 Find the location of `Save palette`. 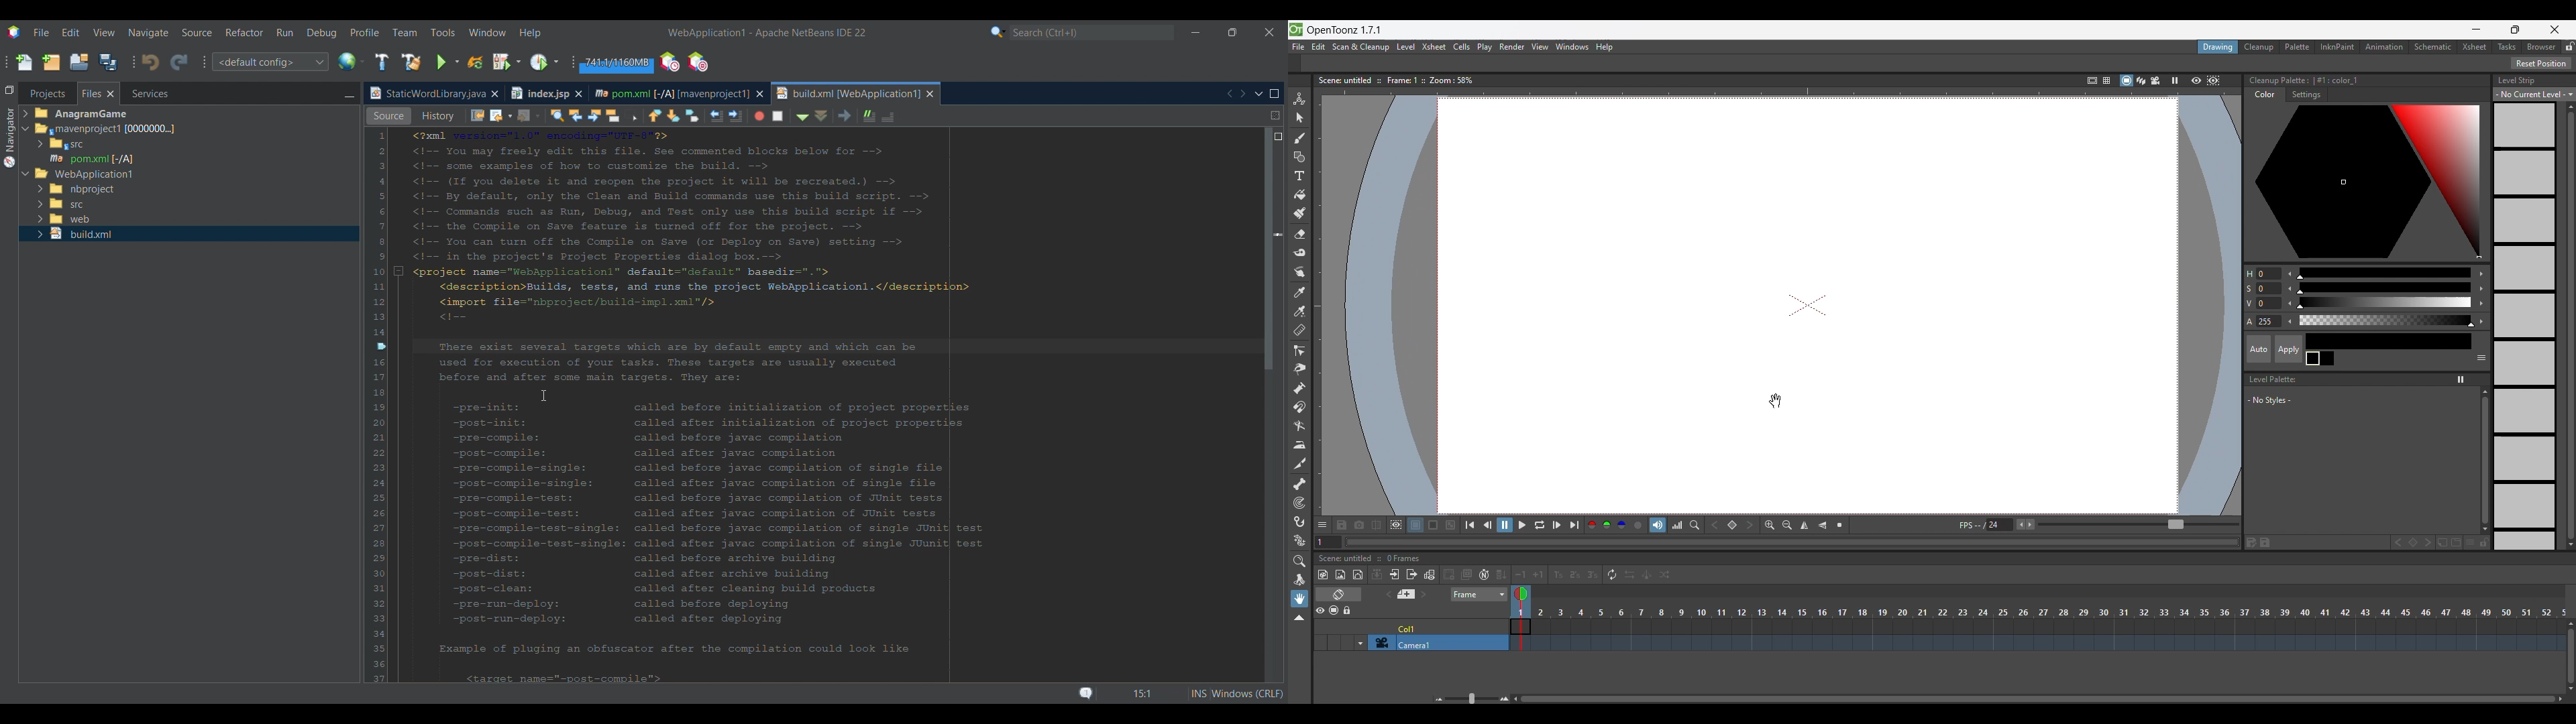

Save palette is located at coordinates (2265, 542).